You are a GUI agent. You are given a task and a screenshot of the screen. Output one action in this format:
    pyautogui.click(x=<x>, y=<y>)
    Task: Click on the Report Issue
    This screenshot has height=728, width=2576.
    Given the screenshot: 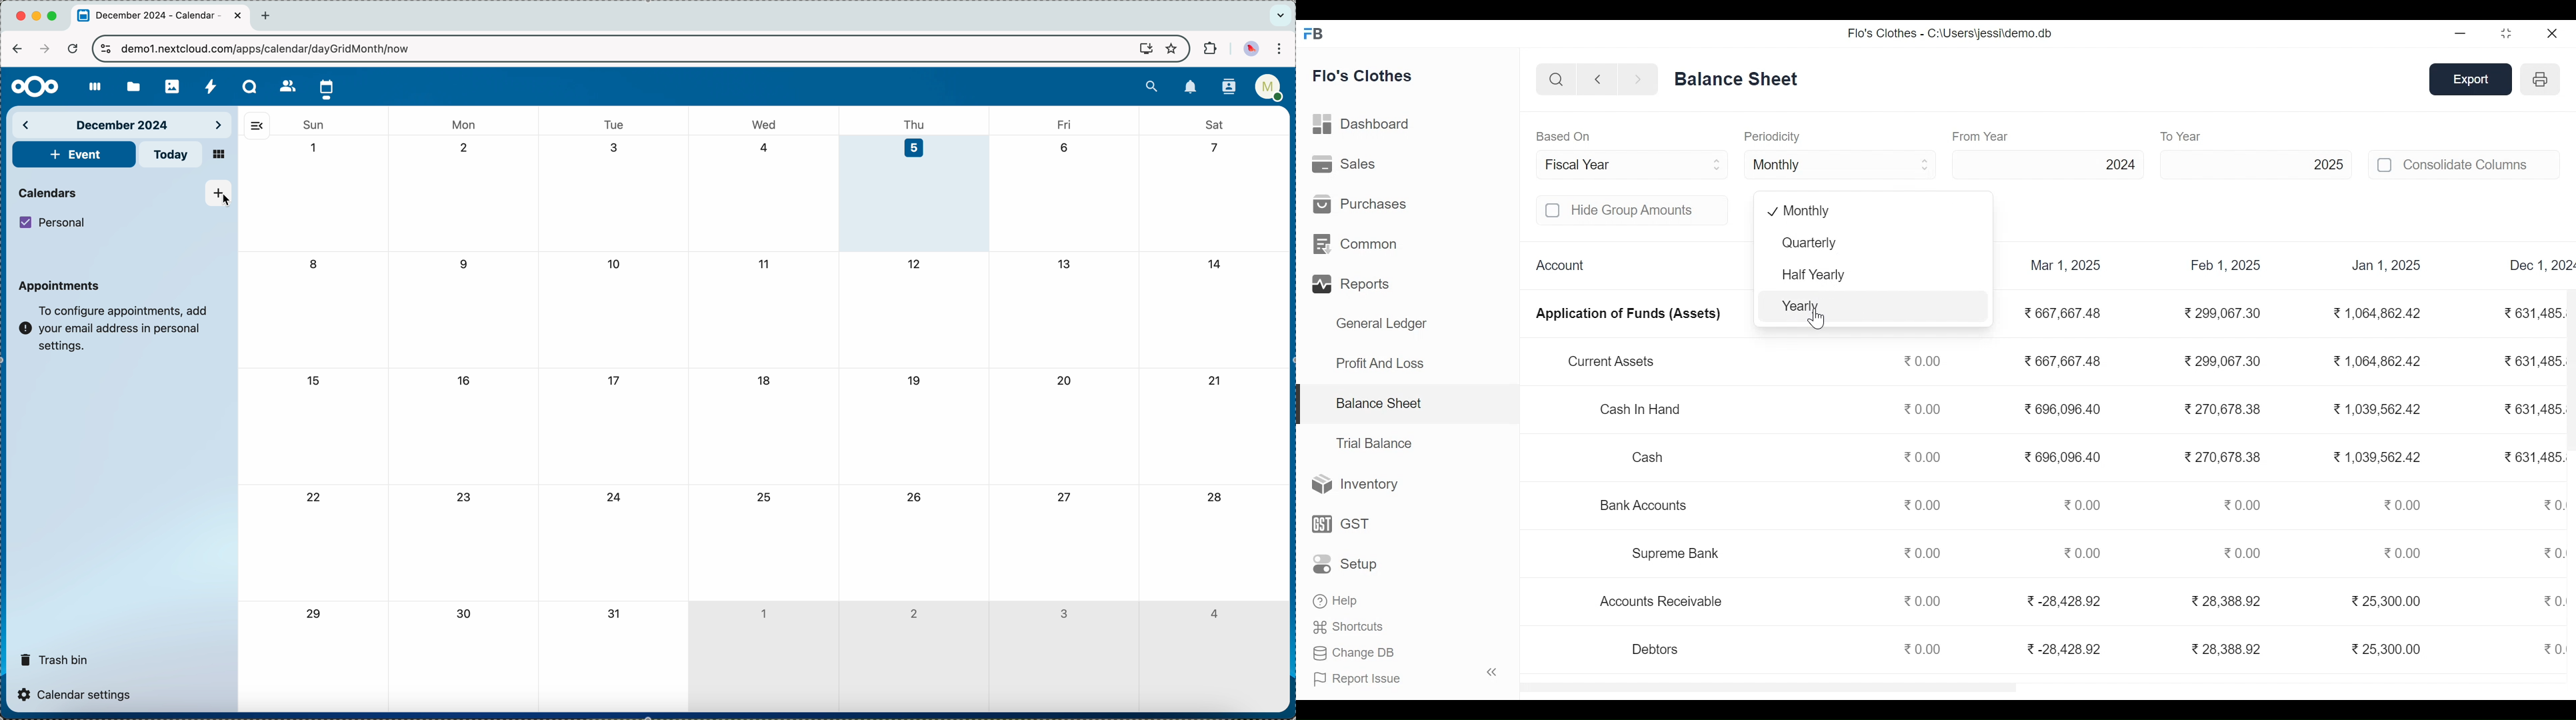 What is the action you would take?
    pyautogui.click(x=1358, y=678)
    